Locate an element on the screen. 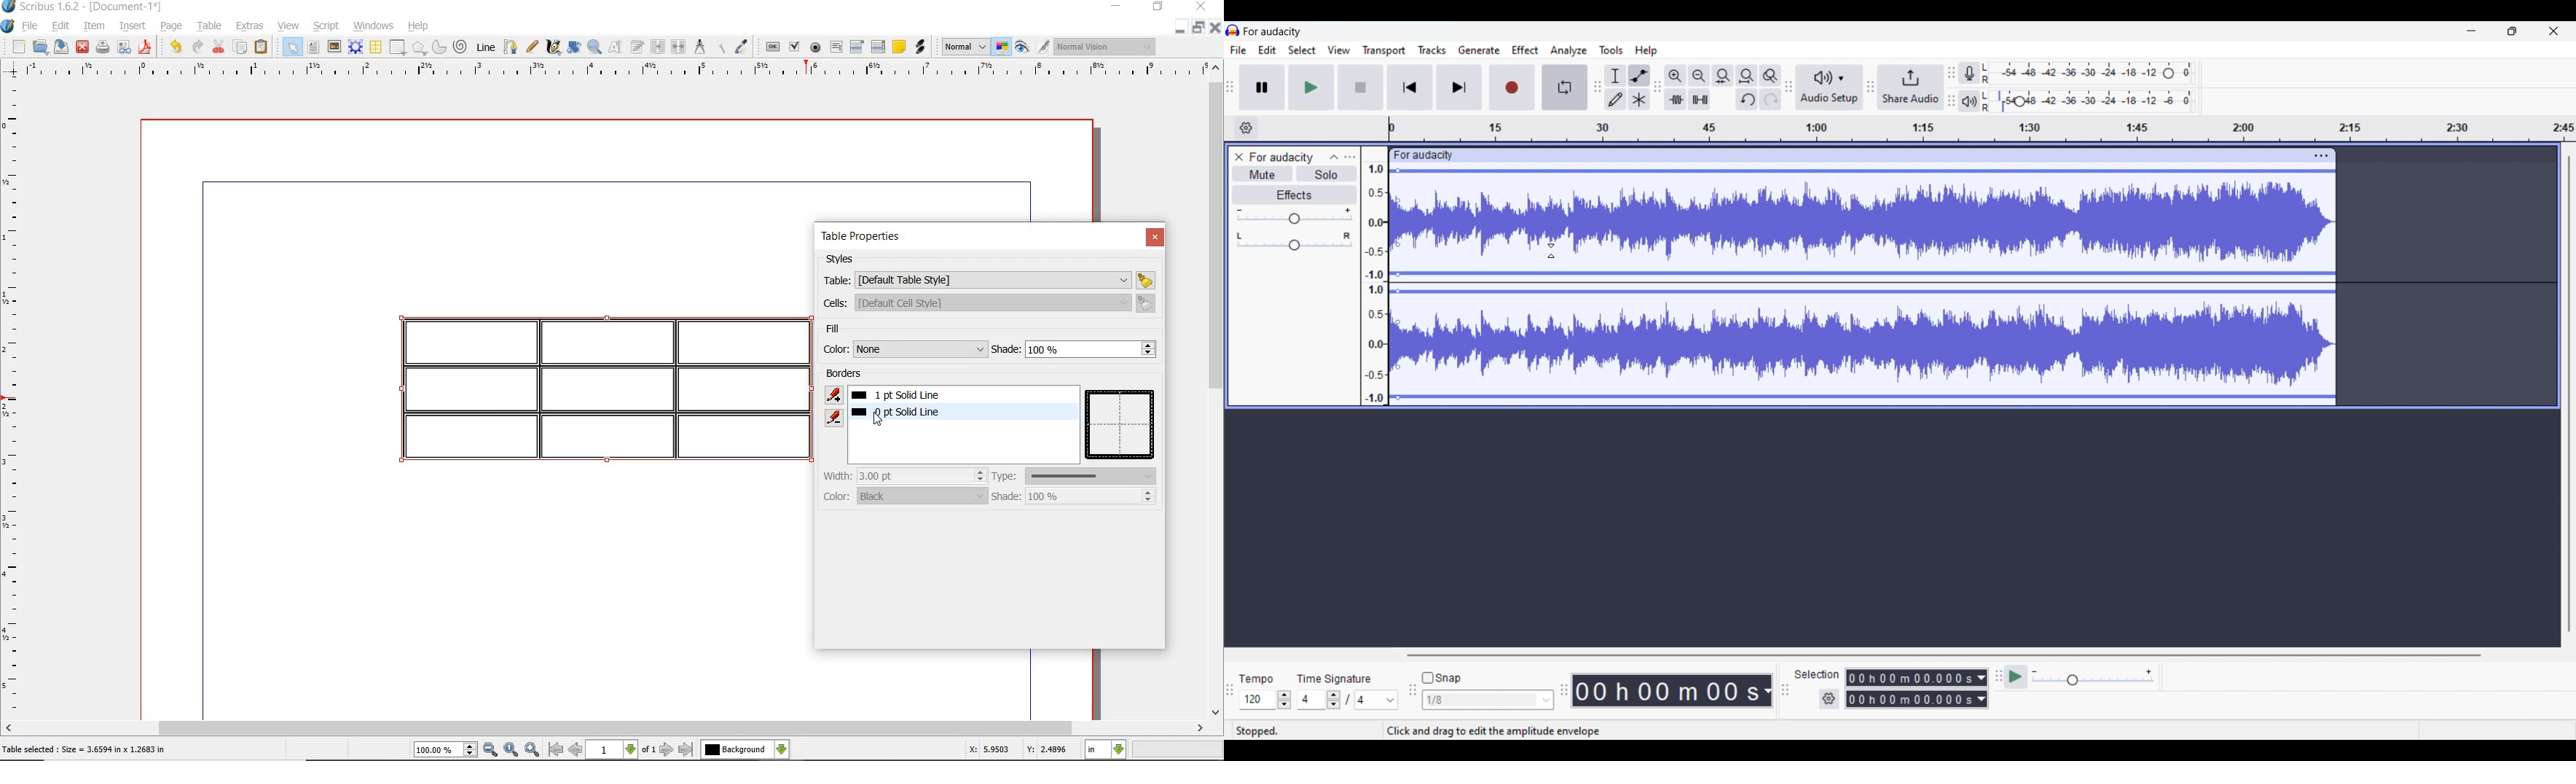 This screenshot has width=2576, height=784. edit is located at coordinates (58, 26).